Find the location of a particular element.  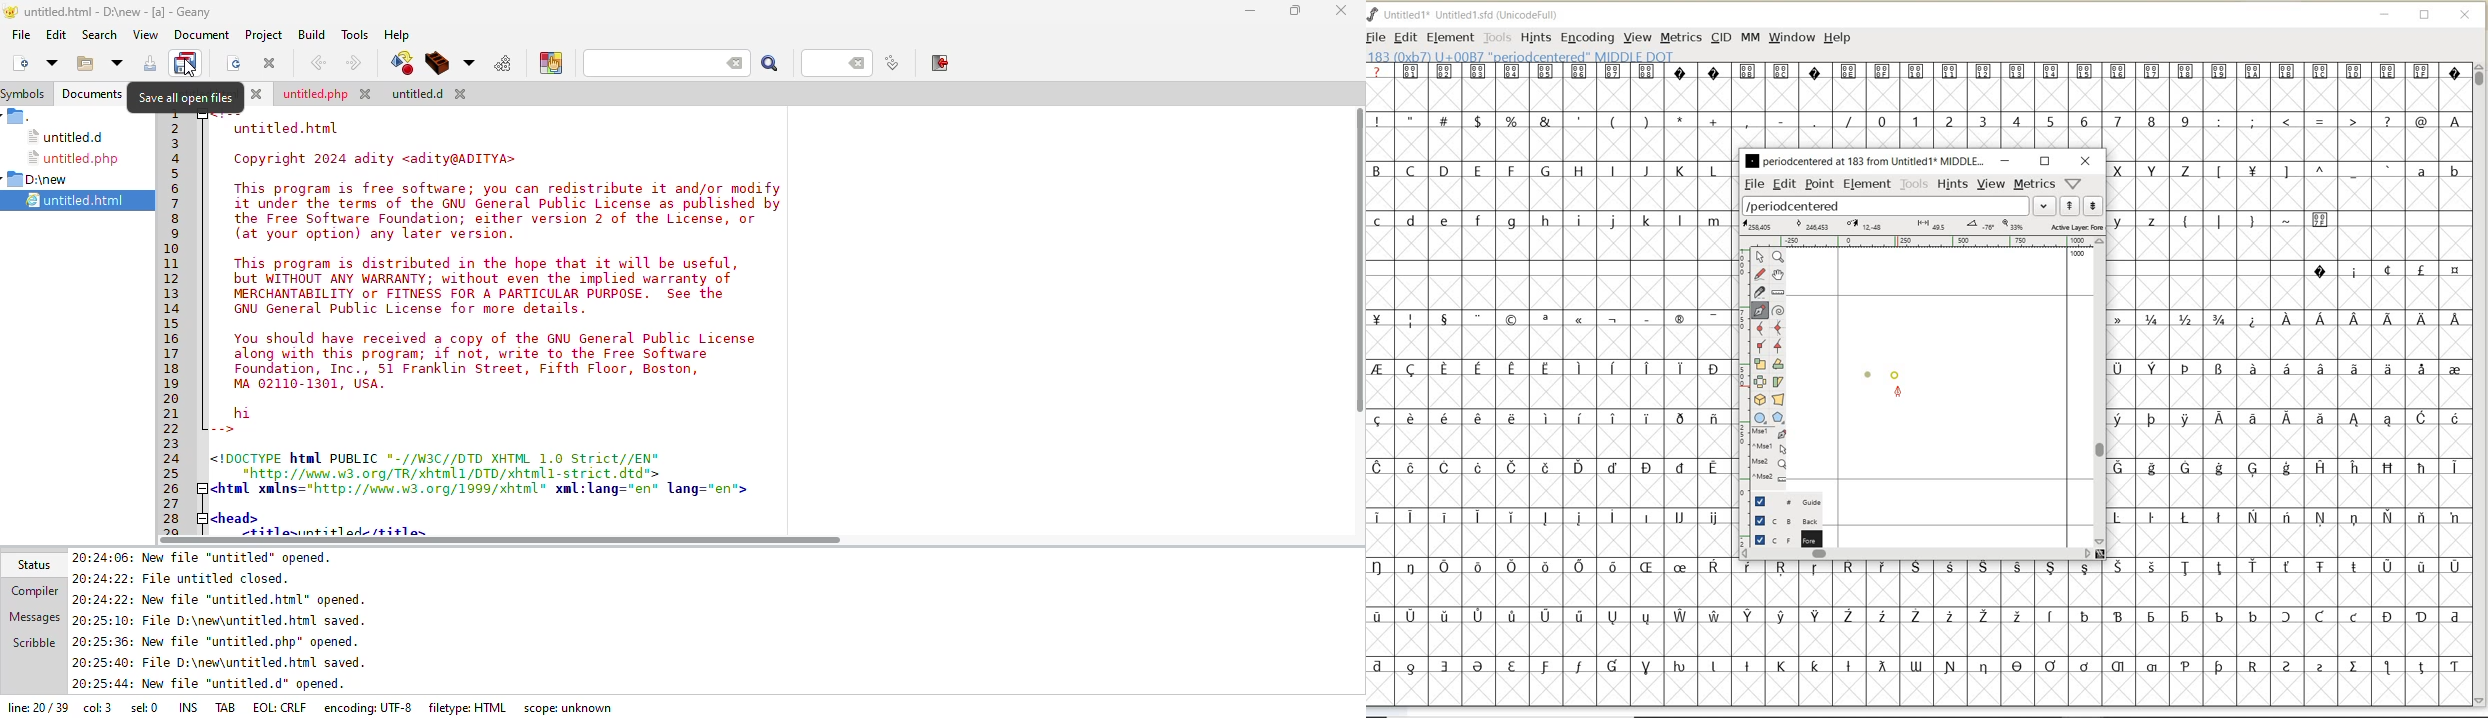

help is located at coordinates (398, 36).